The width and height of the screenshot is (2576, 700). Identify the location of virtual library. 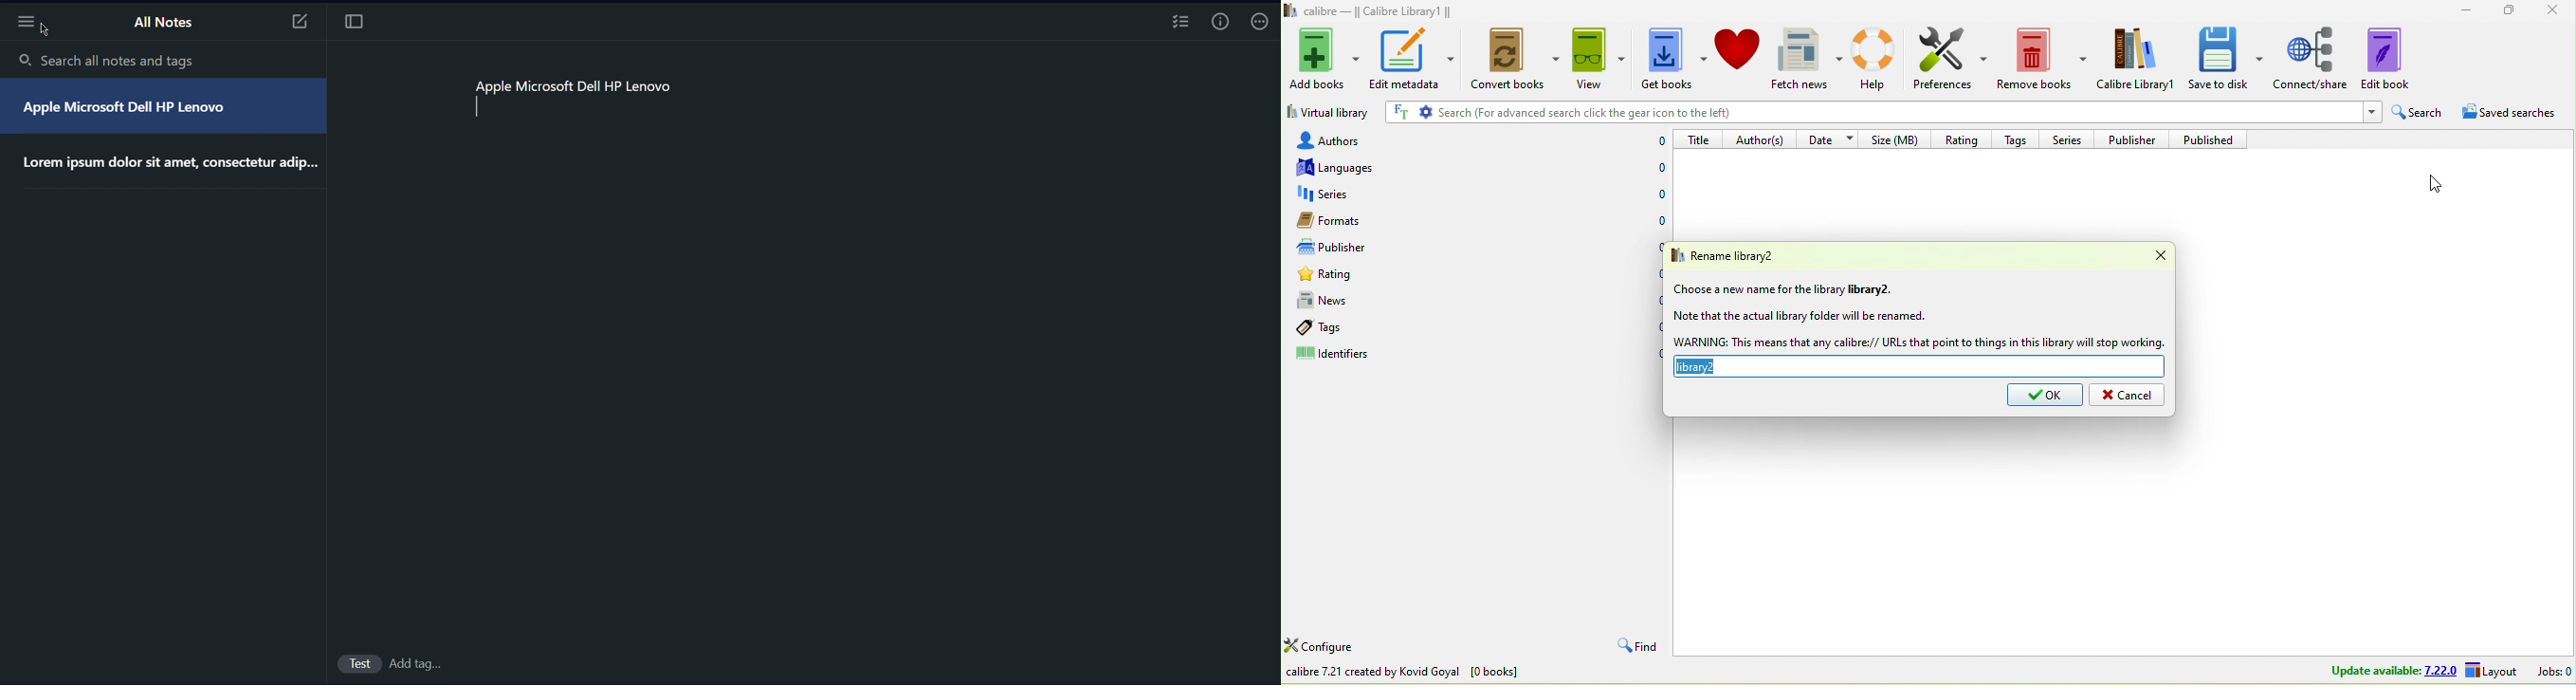
(1327, 115).